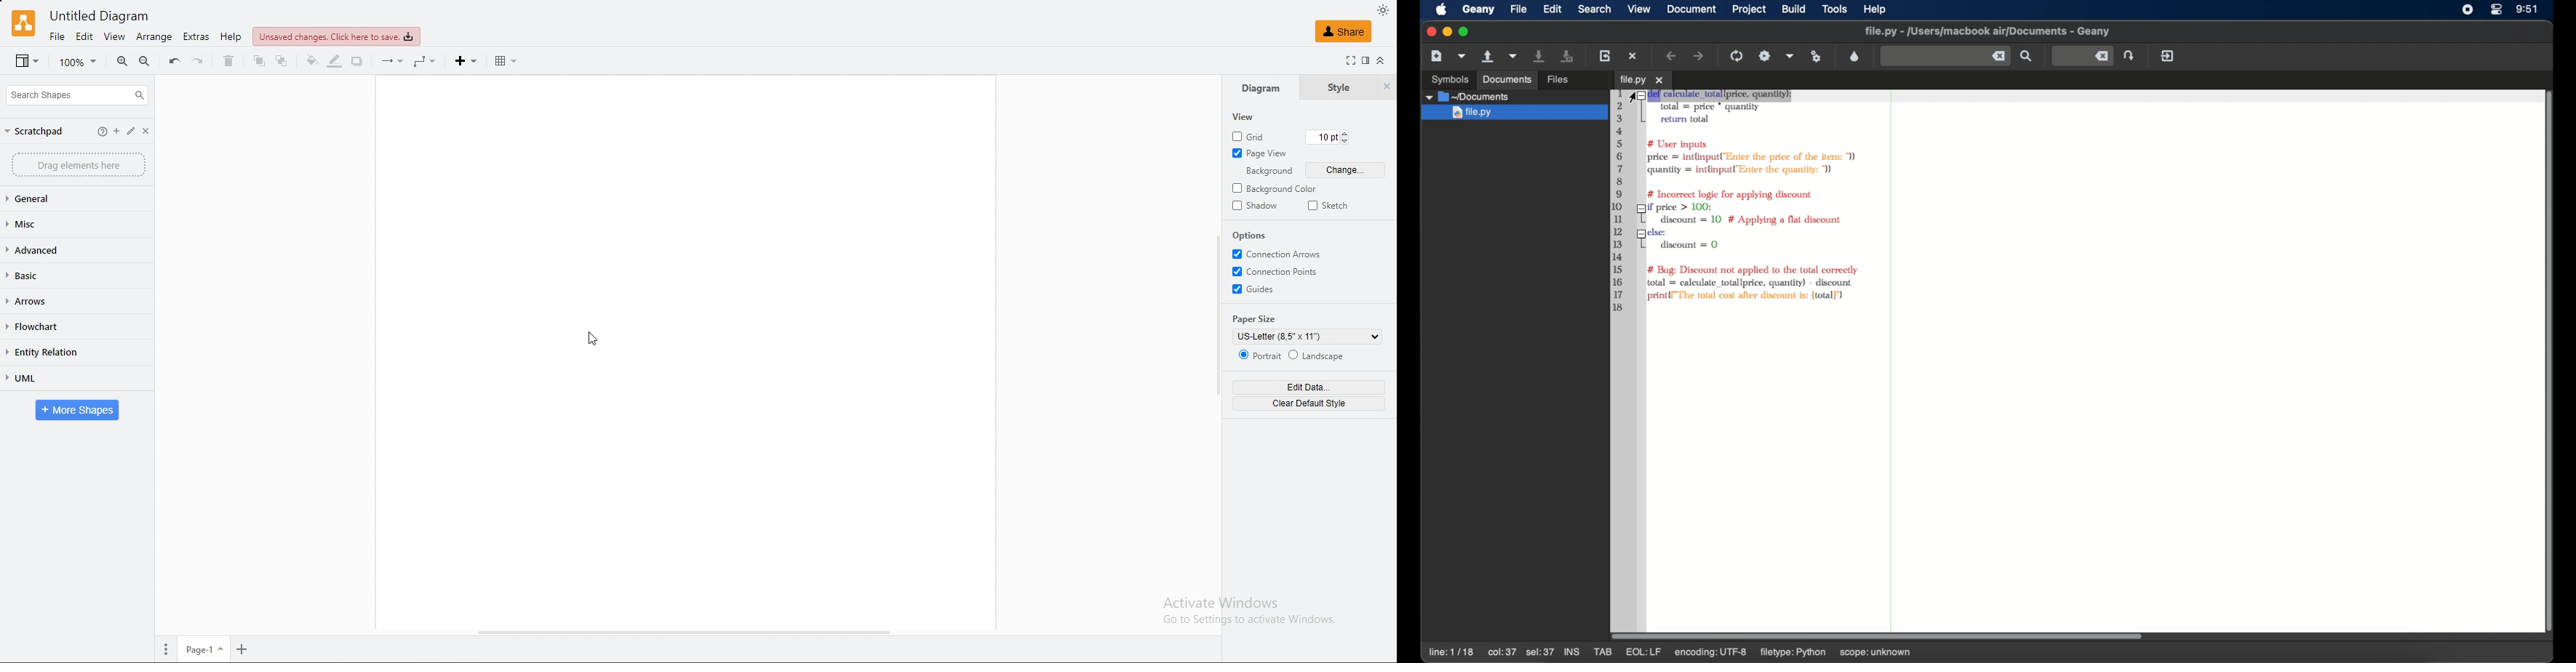 The image size is (2576, 672). I want to click on portrait, so click(1262, 355).